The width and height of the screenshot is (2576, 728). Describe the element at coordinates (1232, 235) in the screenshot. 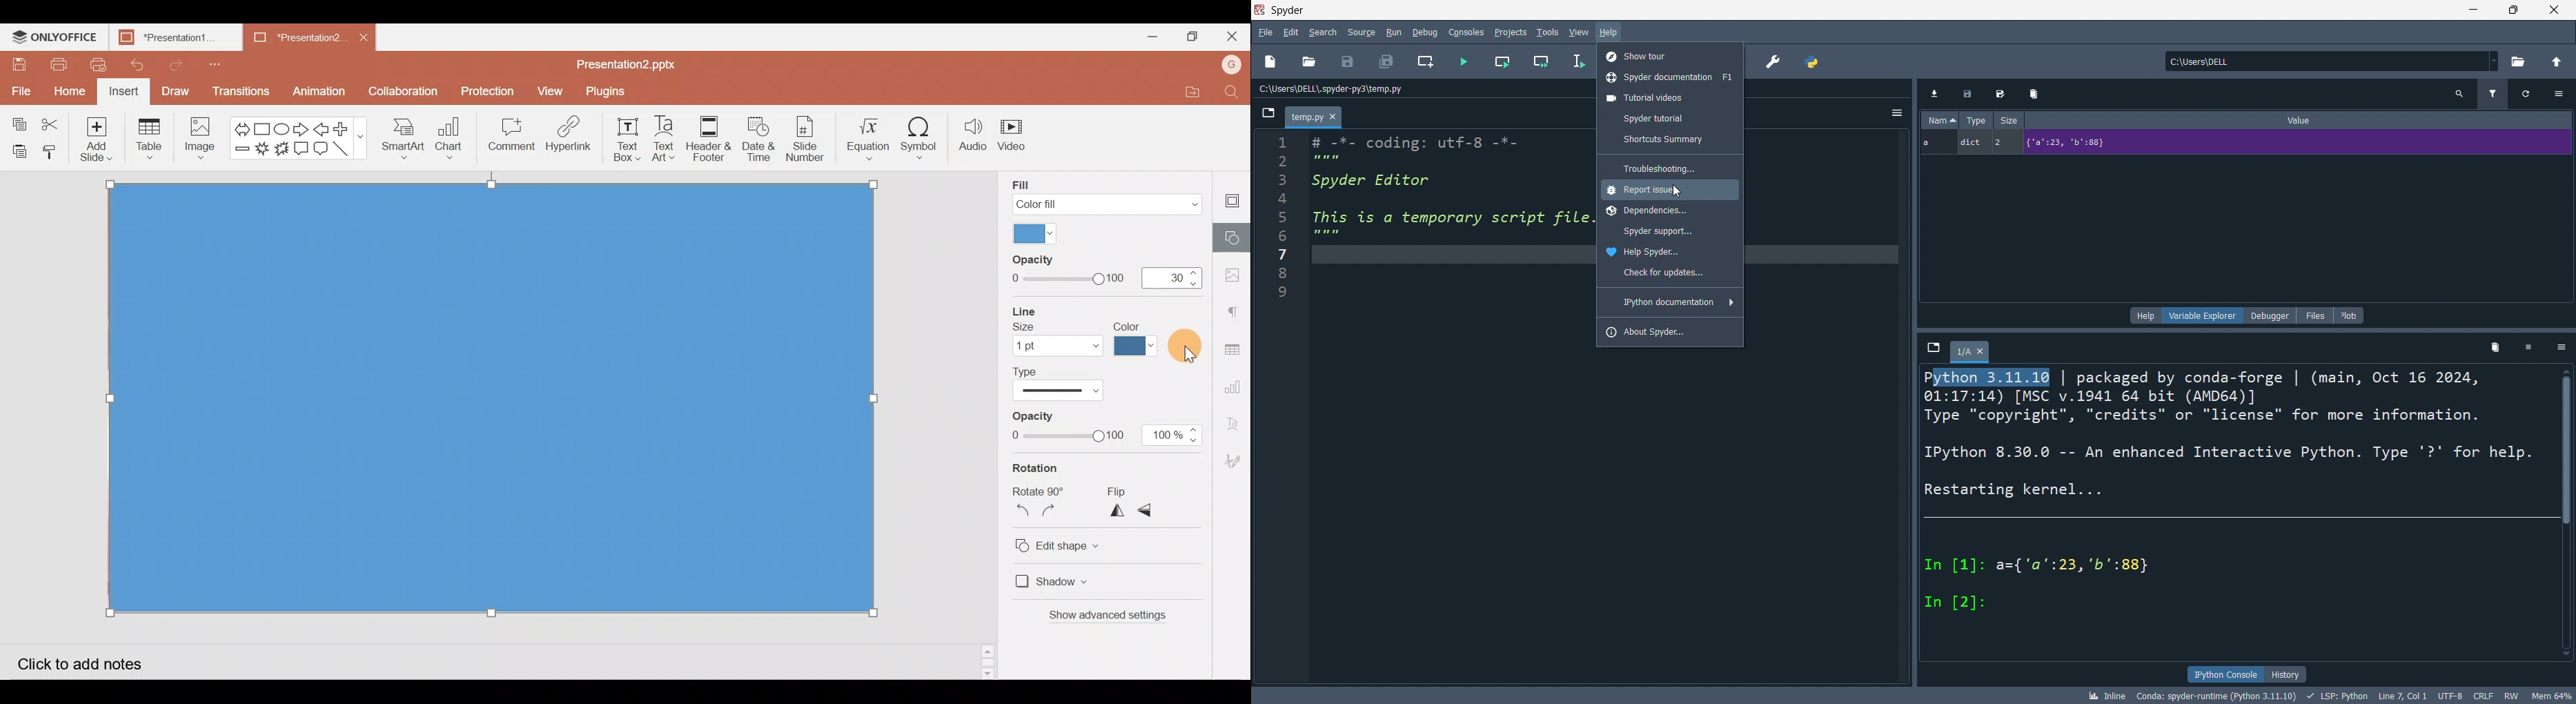

I see `Shape settings` at that location.